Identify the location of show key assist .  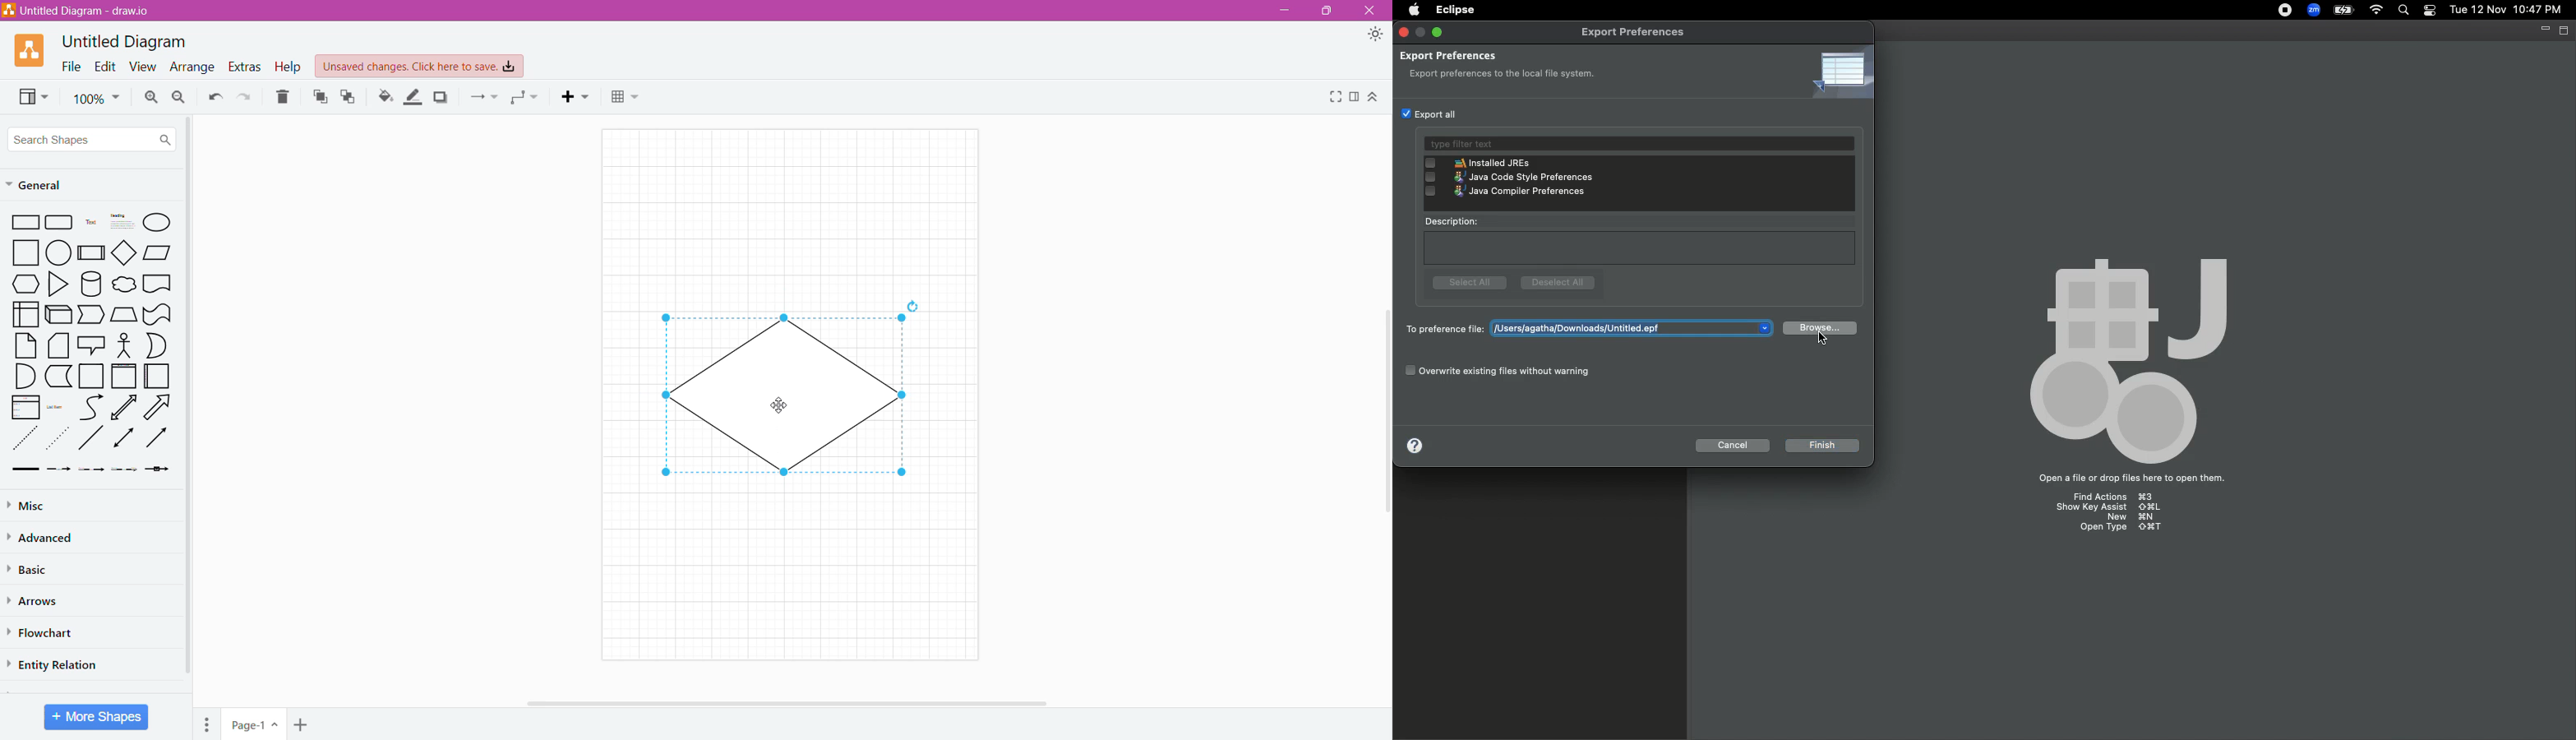
(2111, 507).